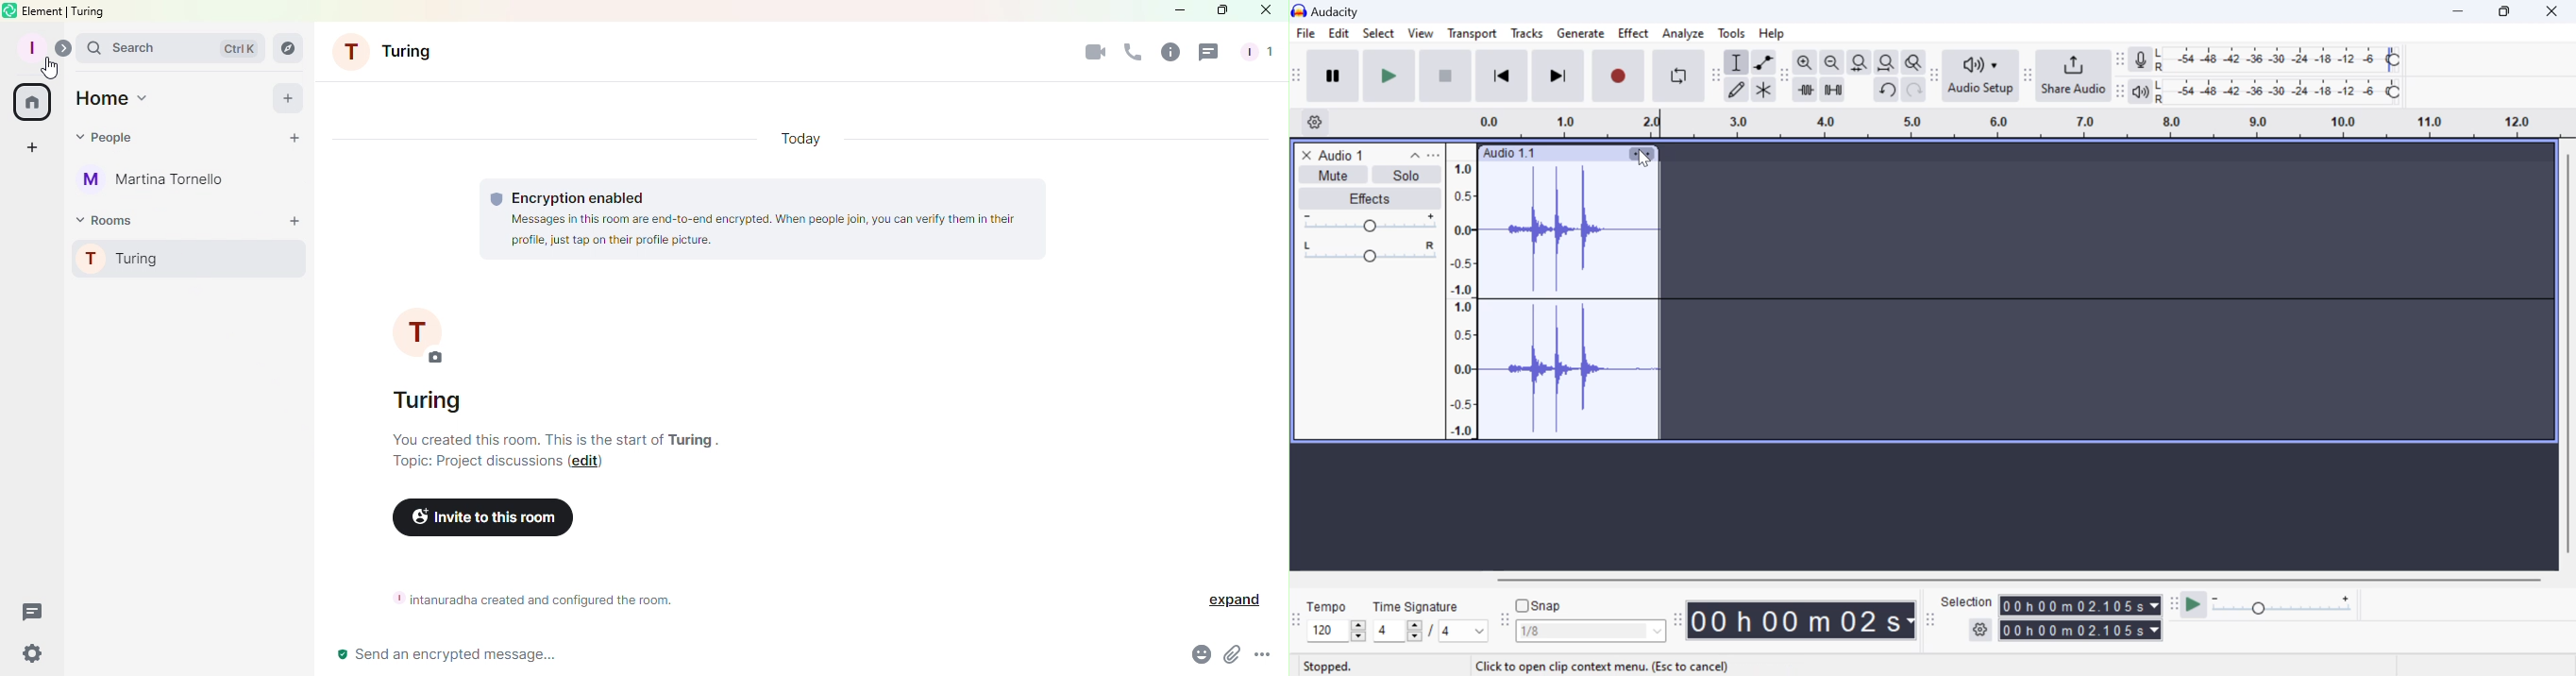 Image resolution: width=2576 pixels, height=700 pixels. Describe the element at coordinates (418, 330) in the screenshot. I see `profile picture` at that location.